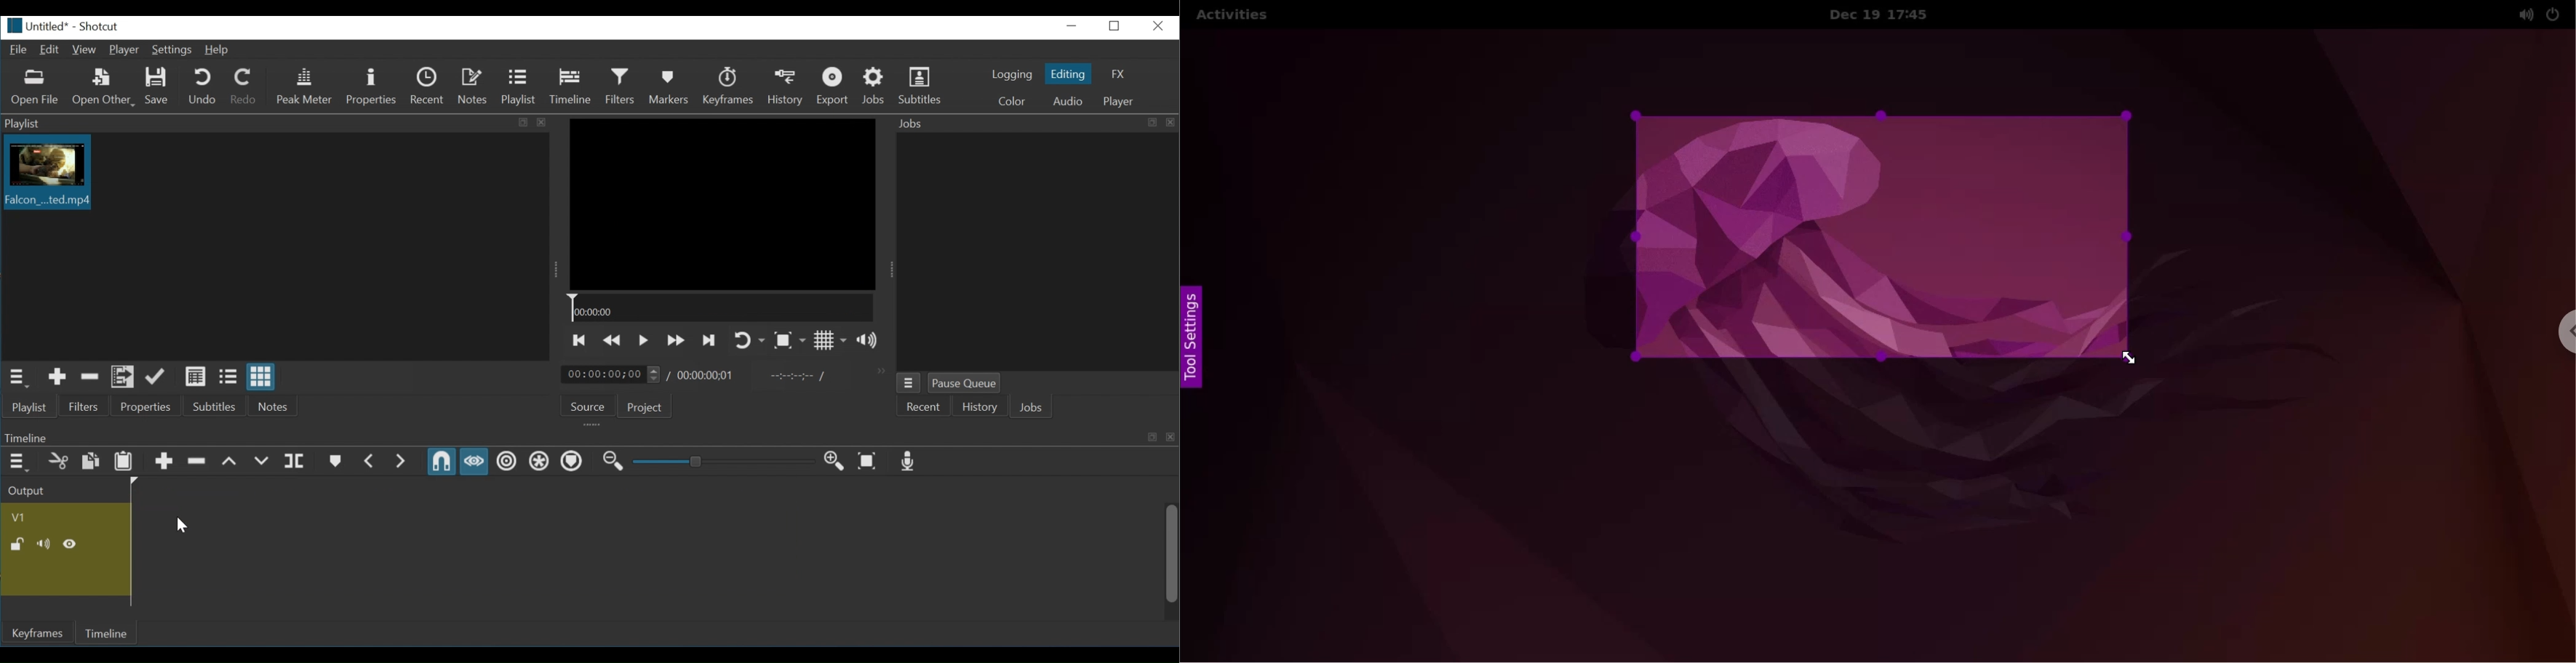 This screenshot has height=672, width=2576. What do you see at coordinates (196, 377) in the screenshot?
I see `View as detail` at bounding box center [196, 377].